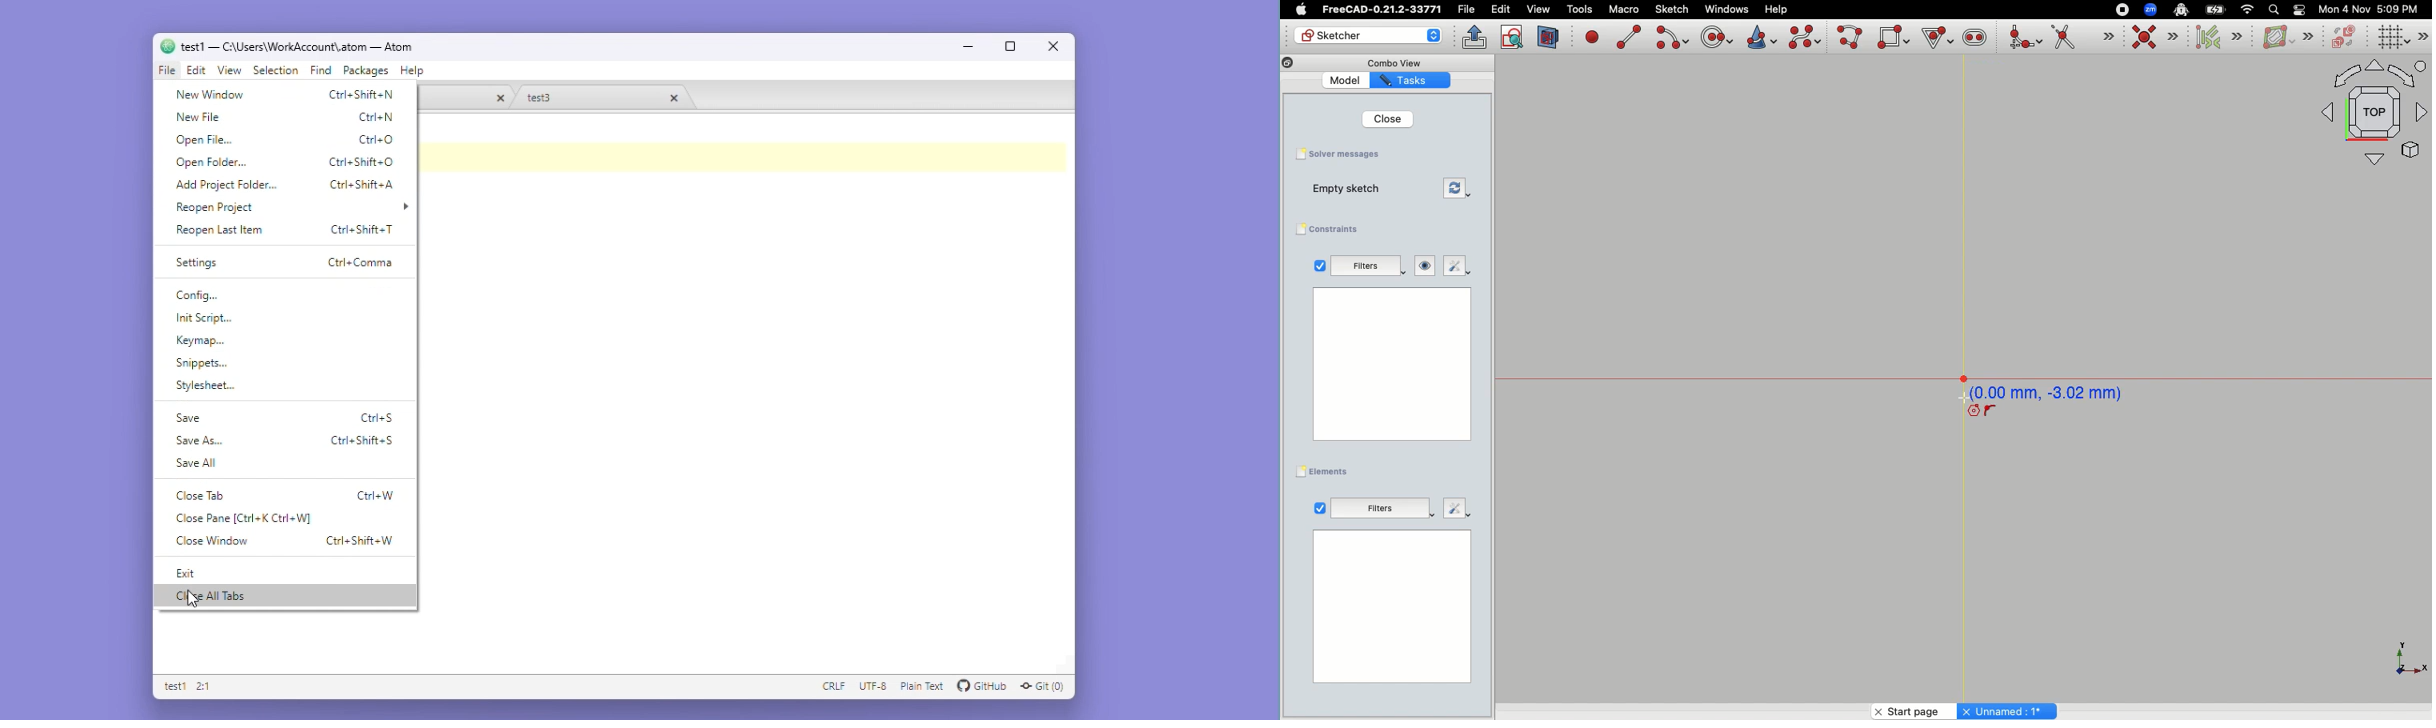  I want to click on FreeCAD-0.21.2-33771, so click(1382, 10).